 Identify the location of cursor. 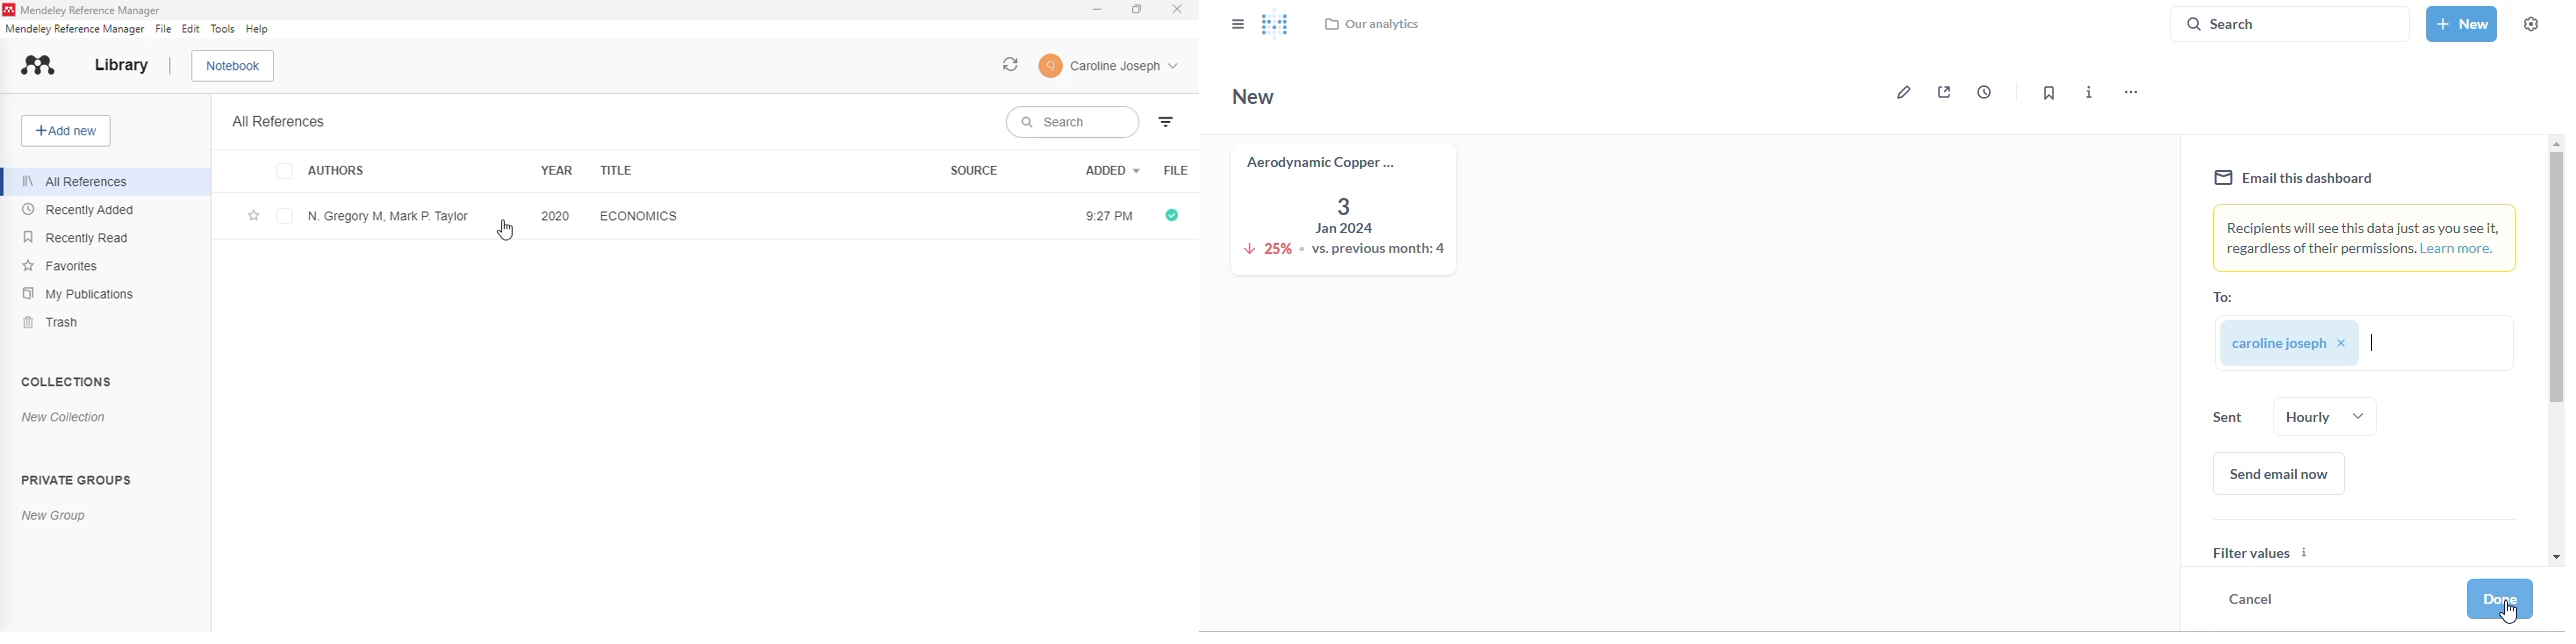
(505, 230).